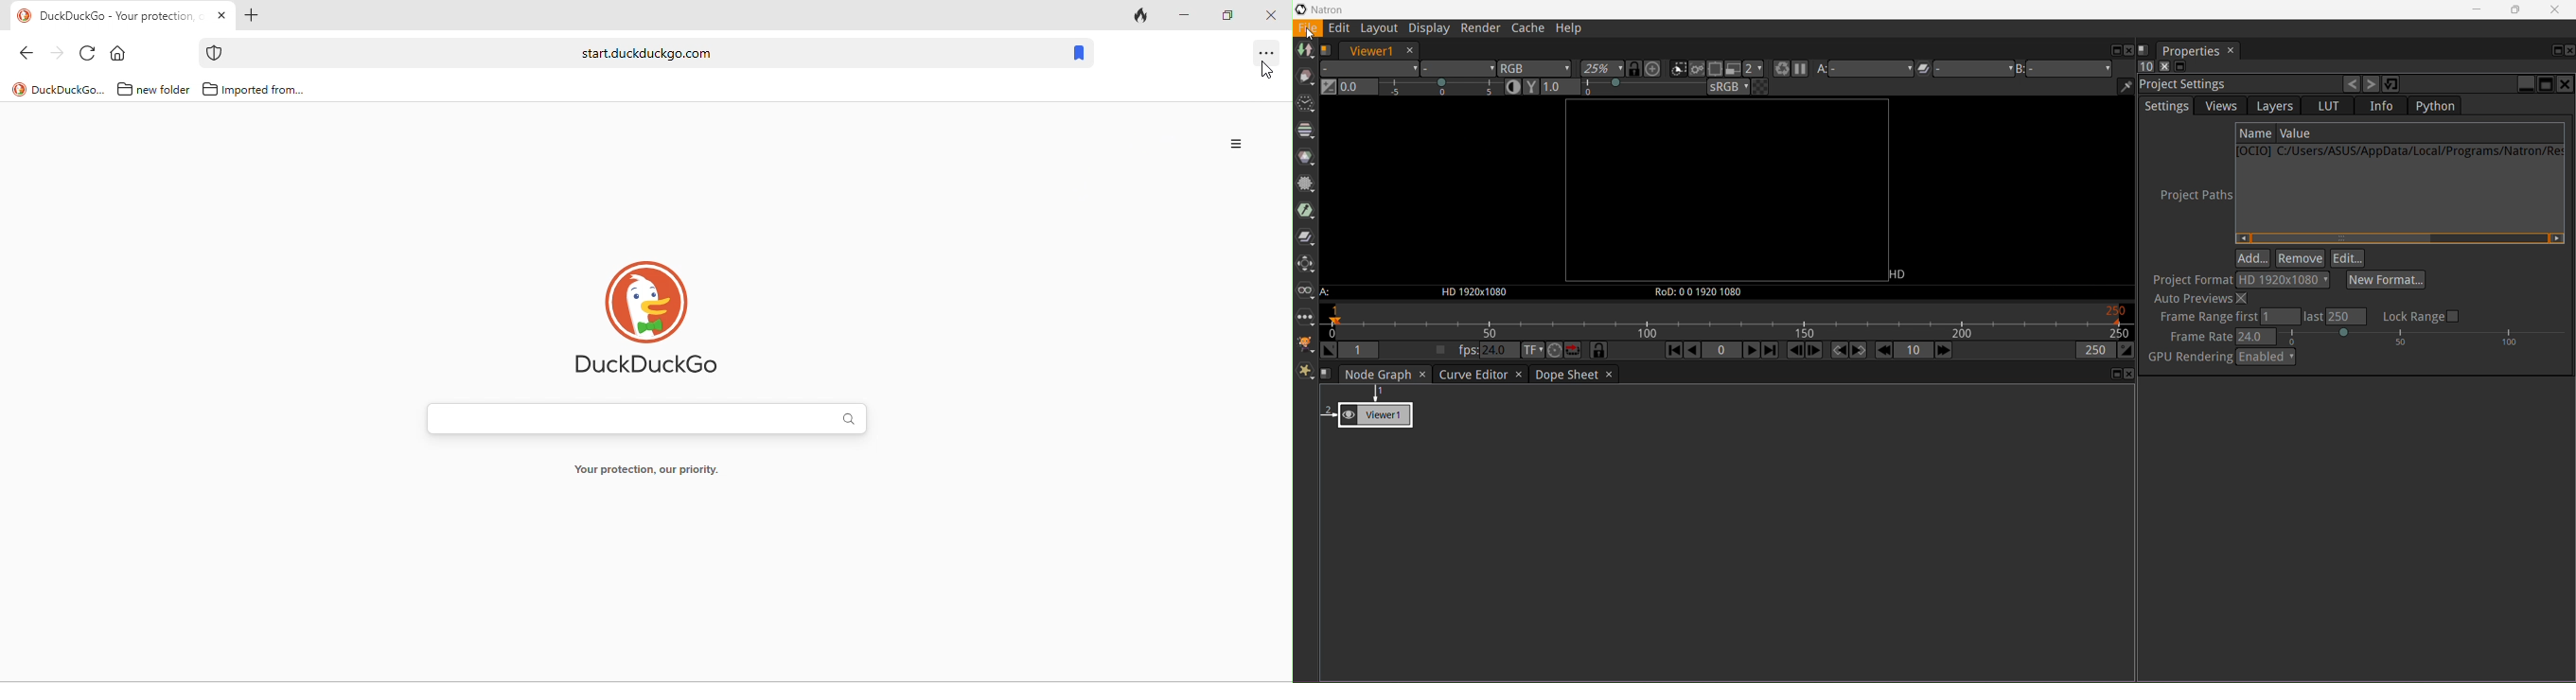  Describe the element at coordinates (150, 90) in the screenshot. I see `new folder` at that location.